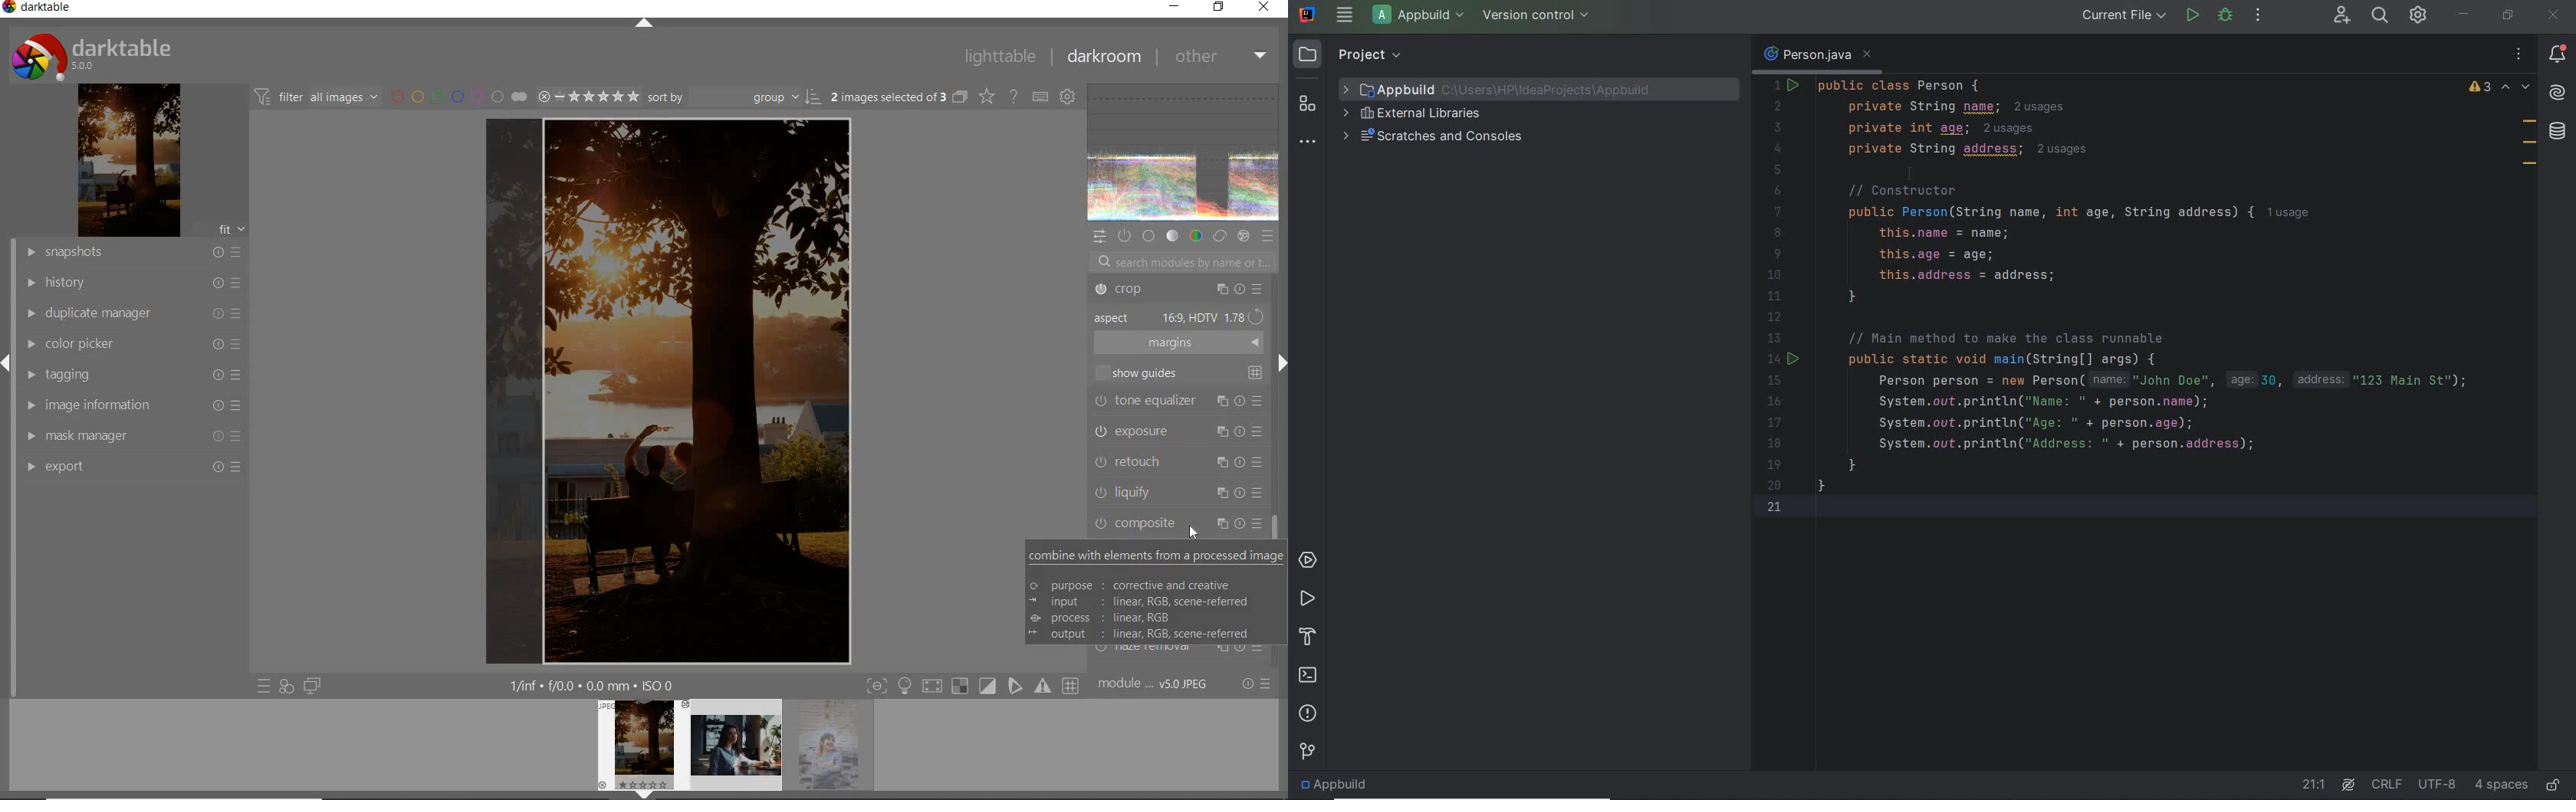 This screenshot has height=812, width=2576. Describe the element at coordinates (1148, 237) in the screenshot. I see `base` at that location.